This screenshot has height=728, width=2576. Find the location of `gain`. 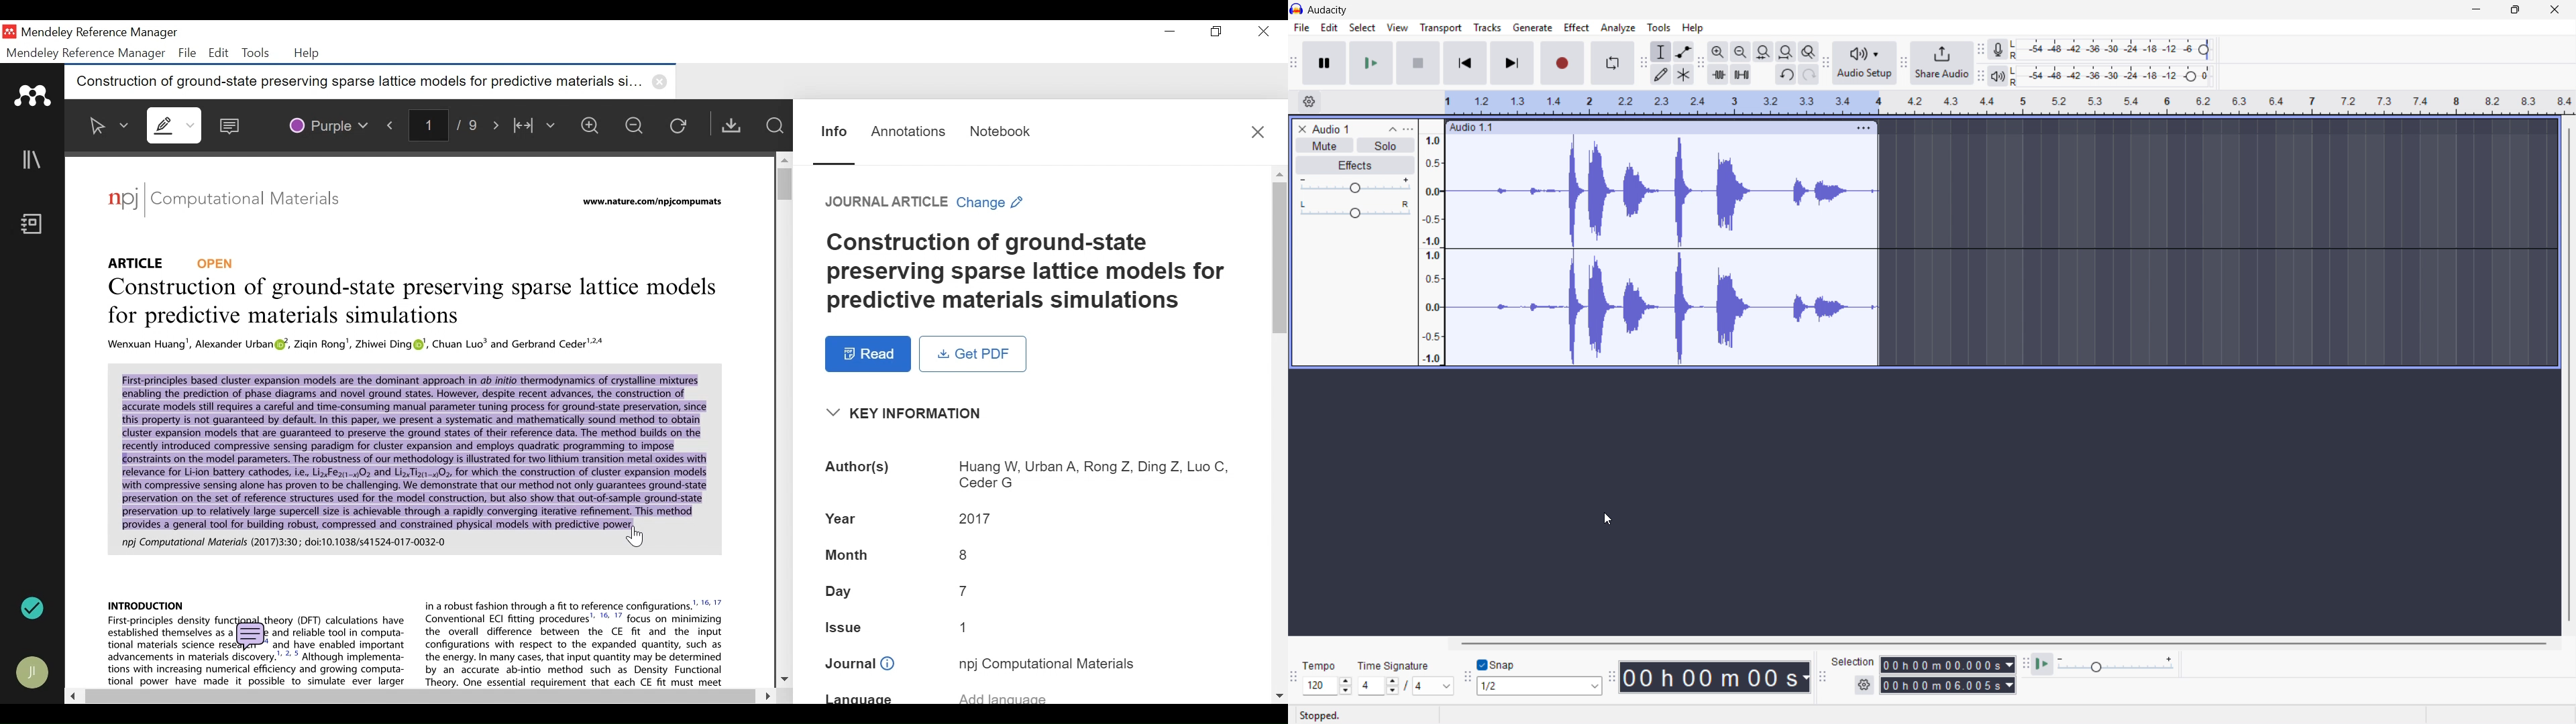

gain is located at coordinates (1356, 188).